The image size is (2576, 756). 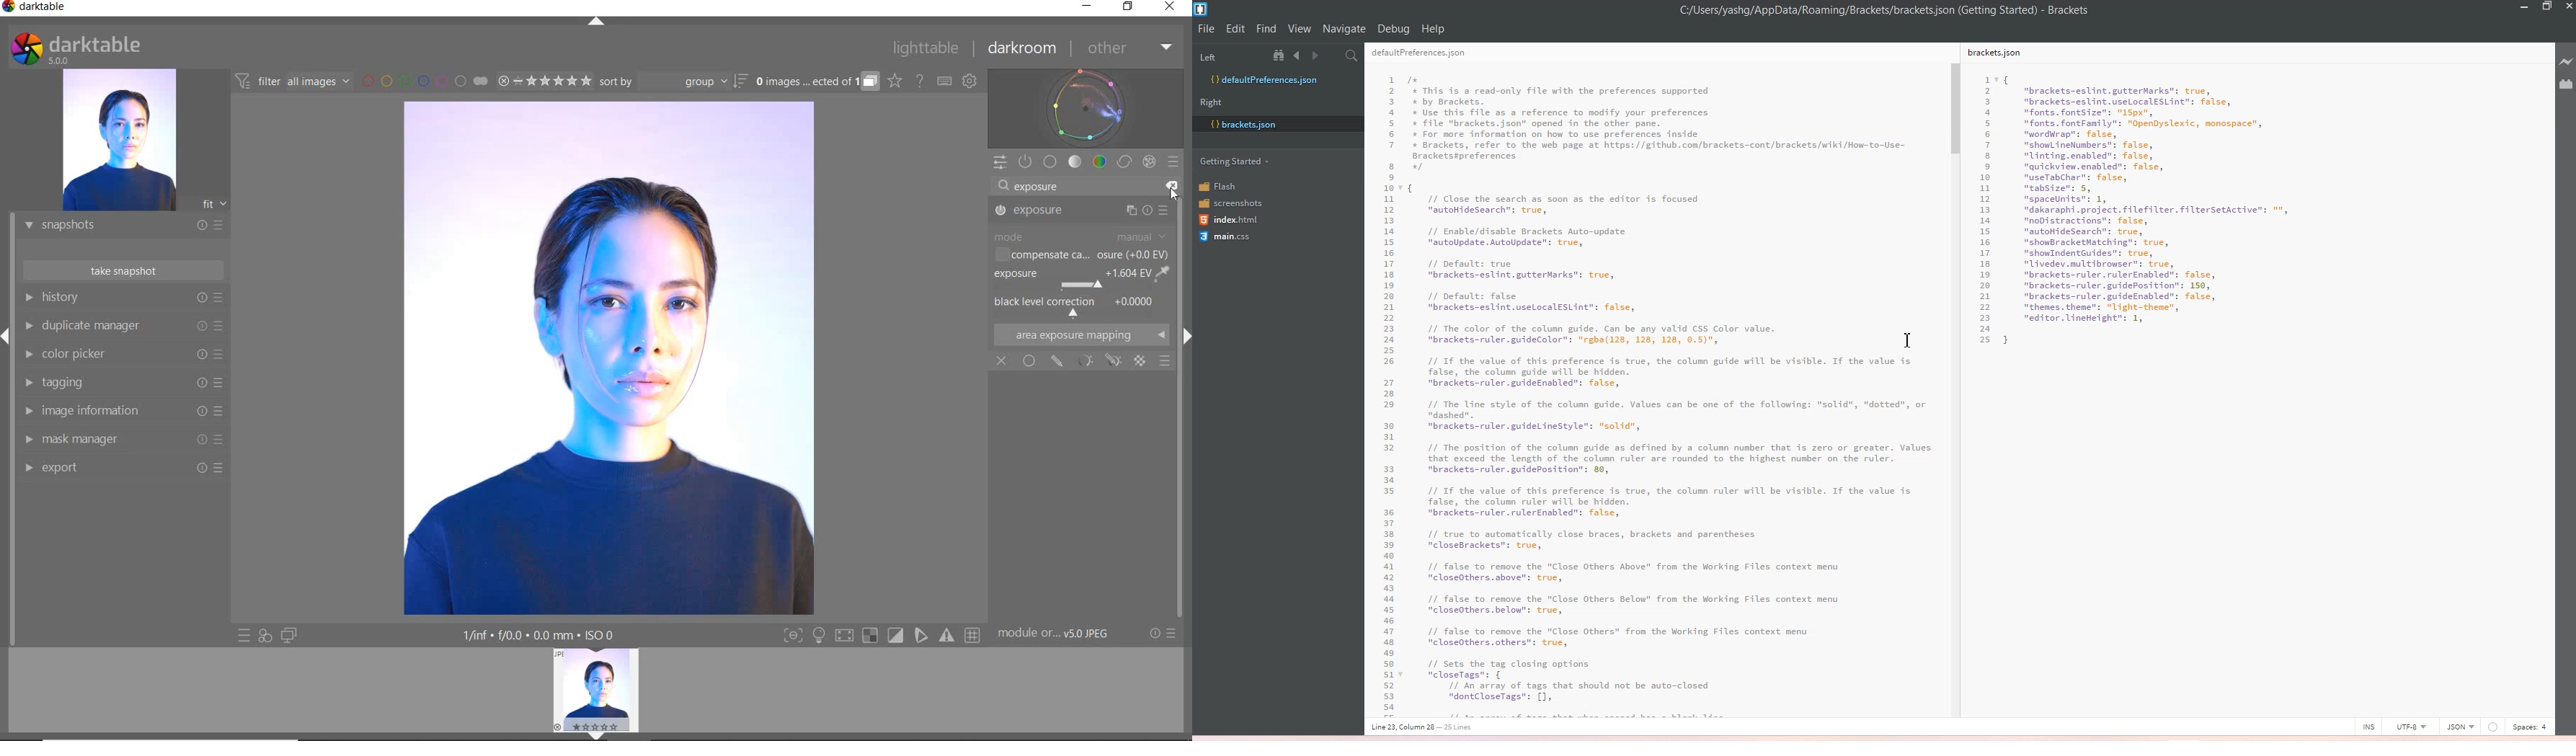 What do you see at coordinates (1165, 361) in the screenshot?
I see `BLENDING OPTIONS` at bounding box center [1165, 361].